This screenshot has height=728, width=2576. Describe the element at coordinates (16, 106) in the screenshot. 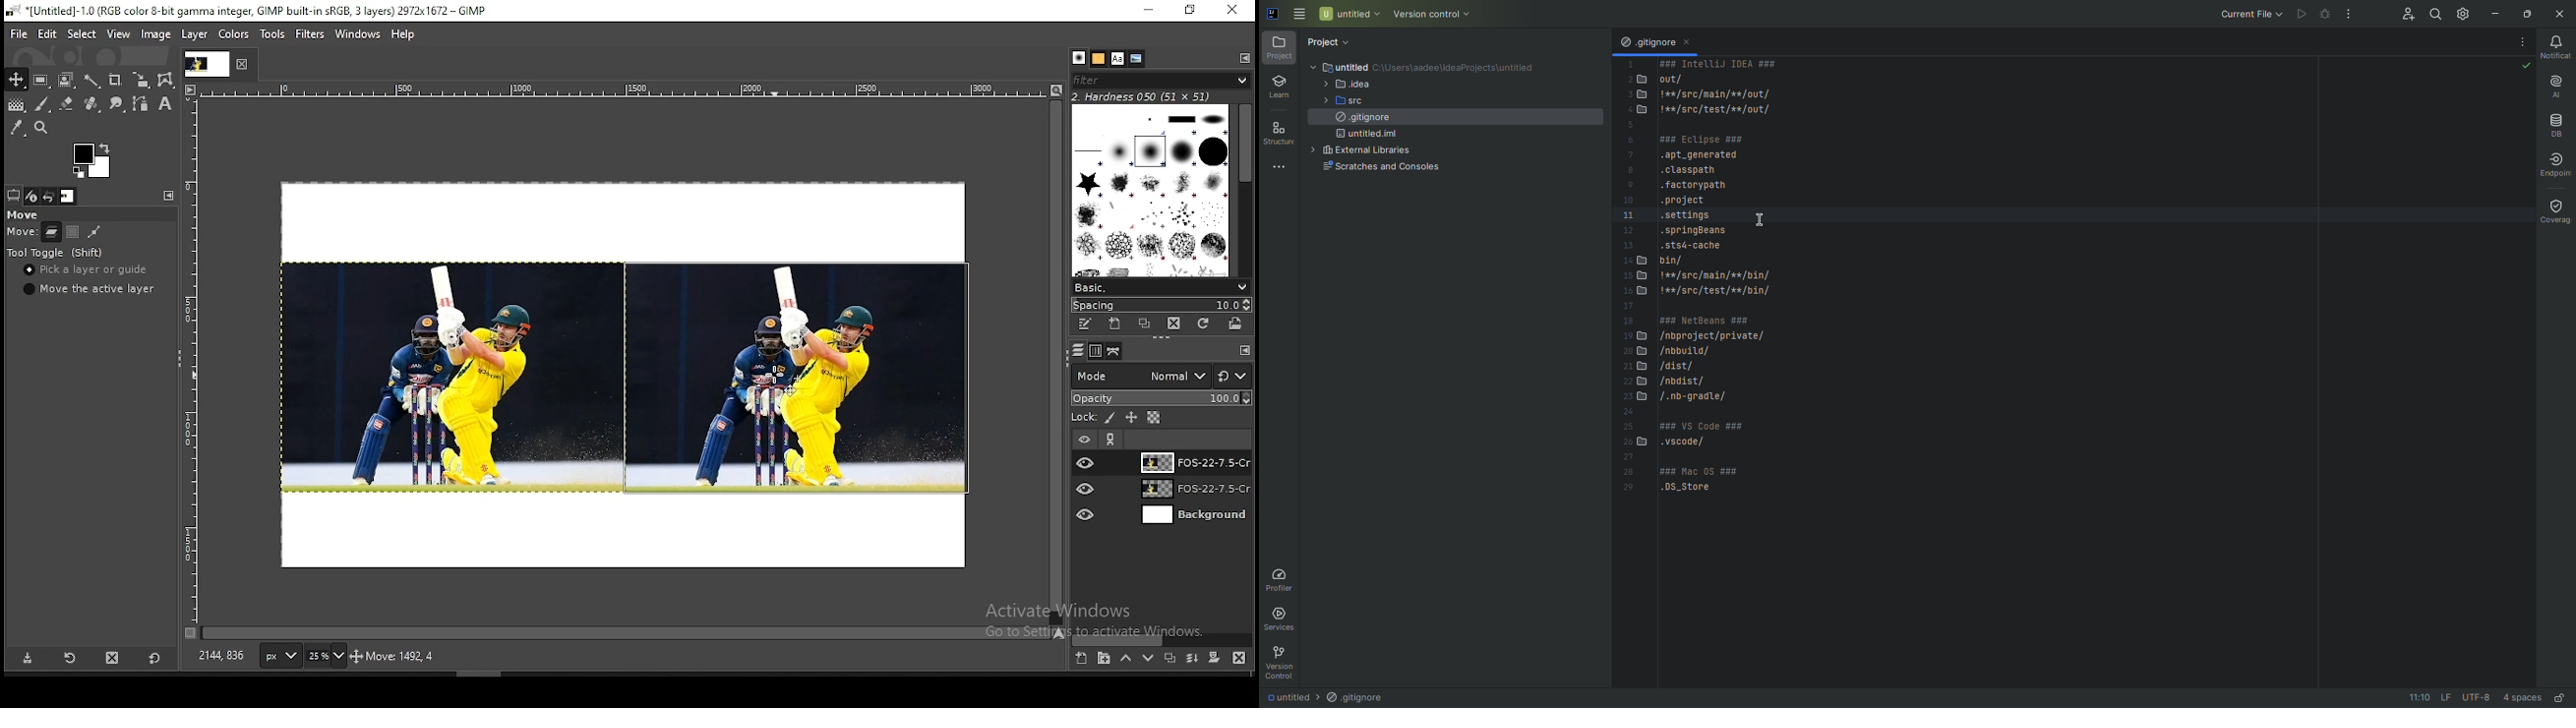

I see `gradient tool` at that location.